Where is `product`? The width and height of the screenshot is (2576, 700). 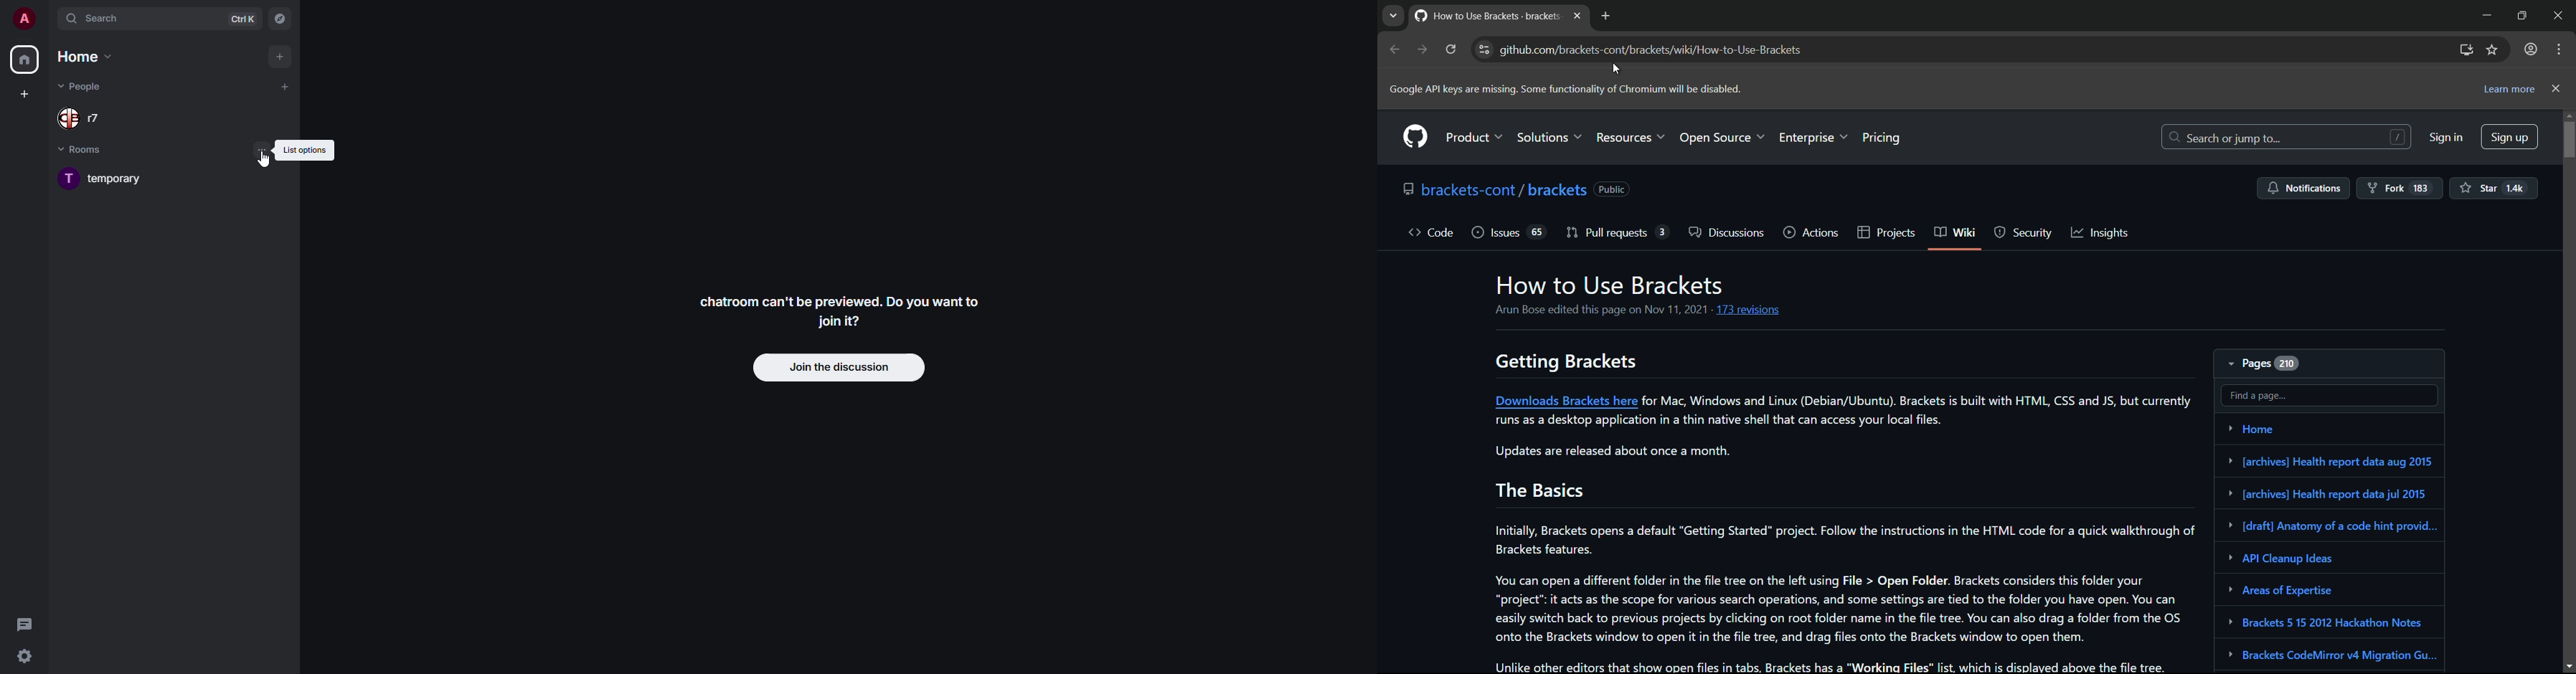 product is located at coordinates (1473, 136).